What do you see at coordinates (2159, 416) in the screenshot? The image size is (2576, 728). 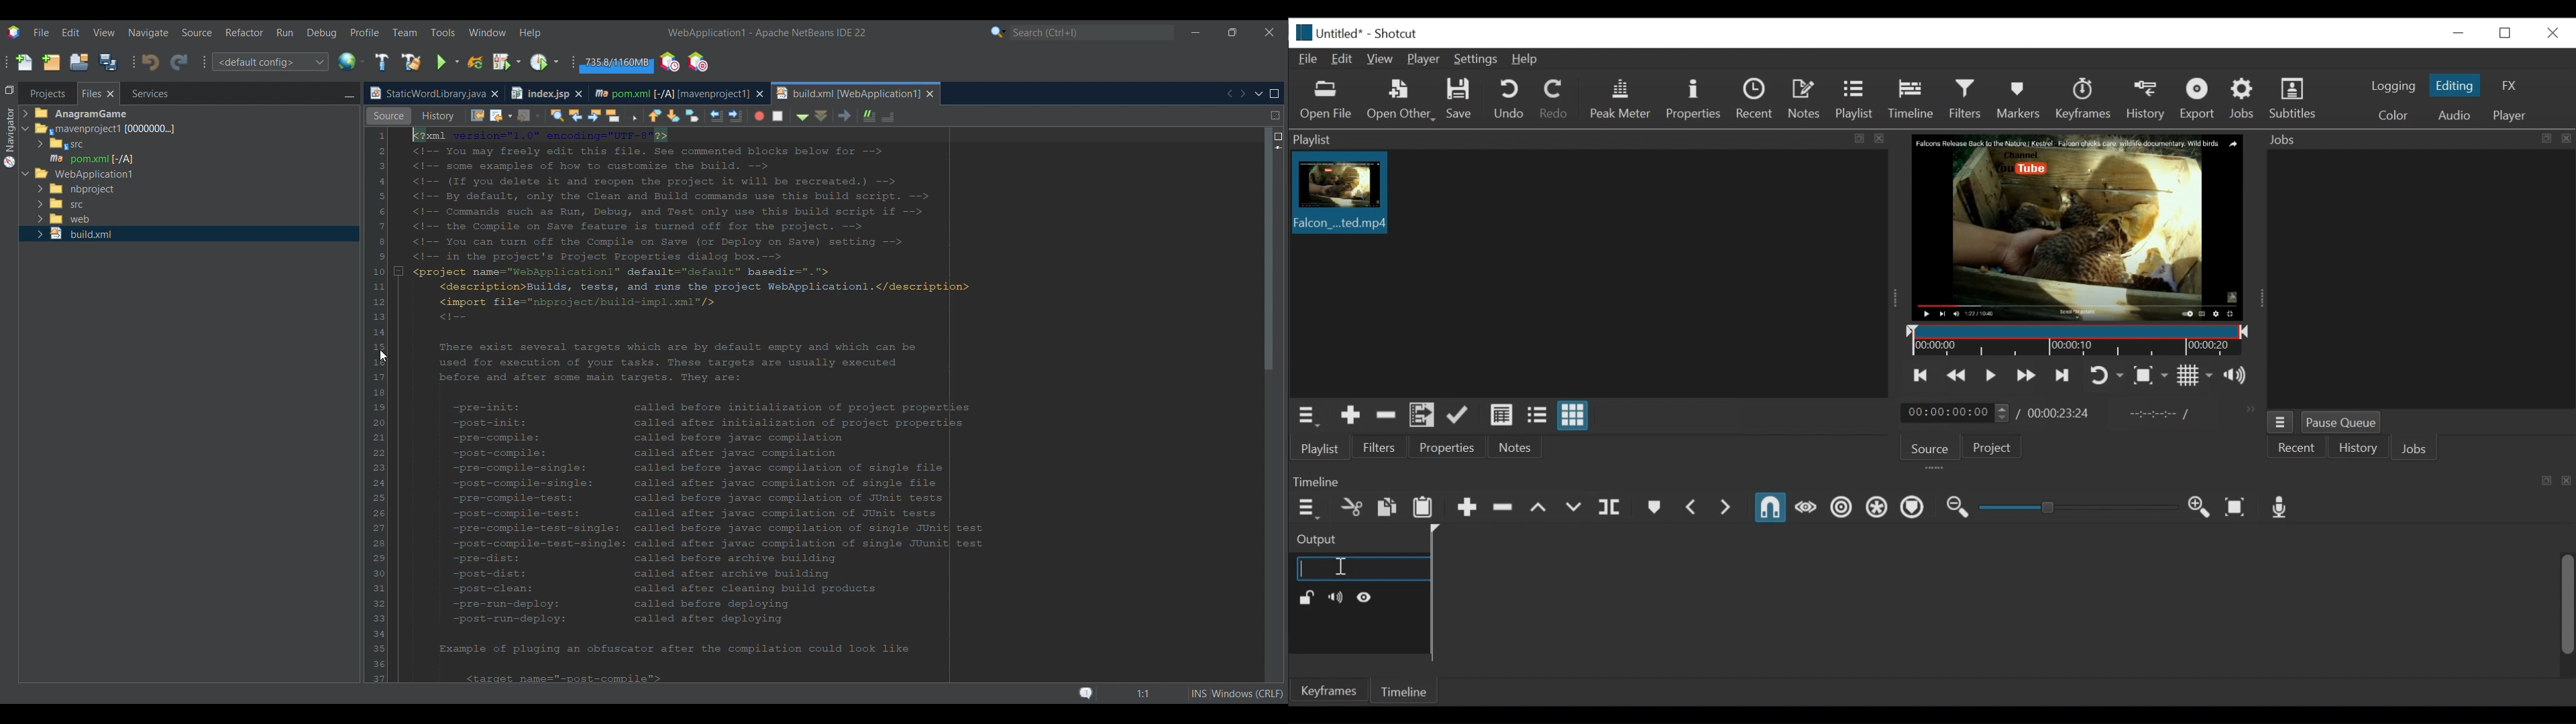 I see `In point` at bounding box center [2159, 416].